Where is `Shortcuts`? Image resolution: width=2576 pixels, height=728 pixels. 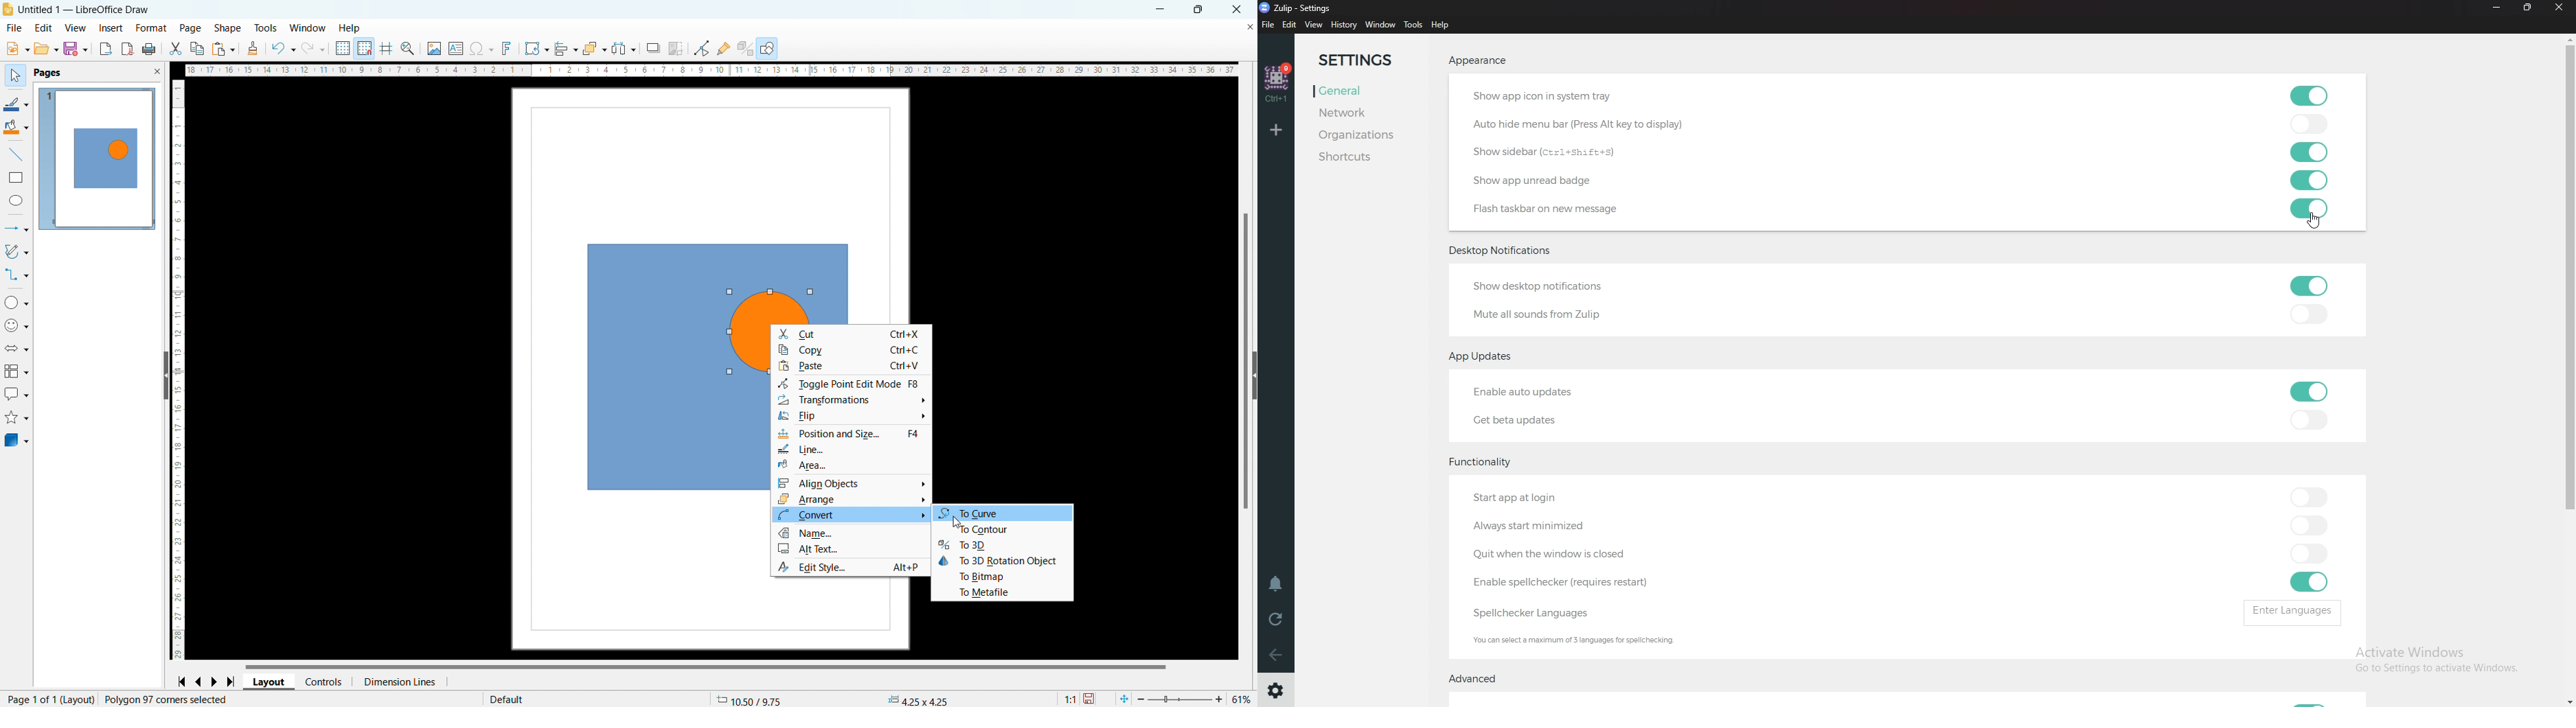
Shortcuts is located at coordinates (1361, 159).